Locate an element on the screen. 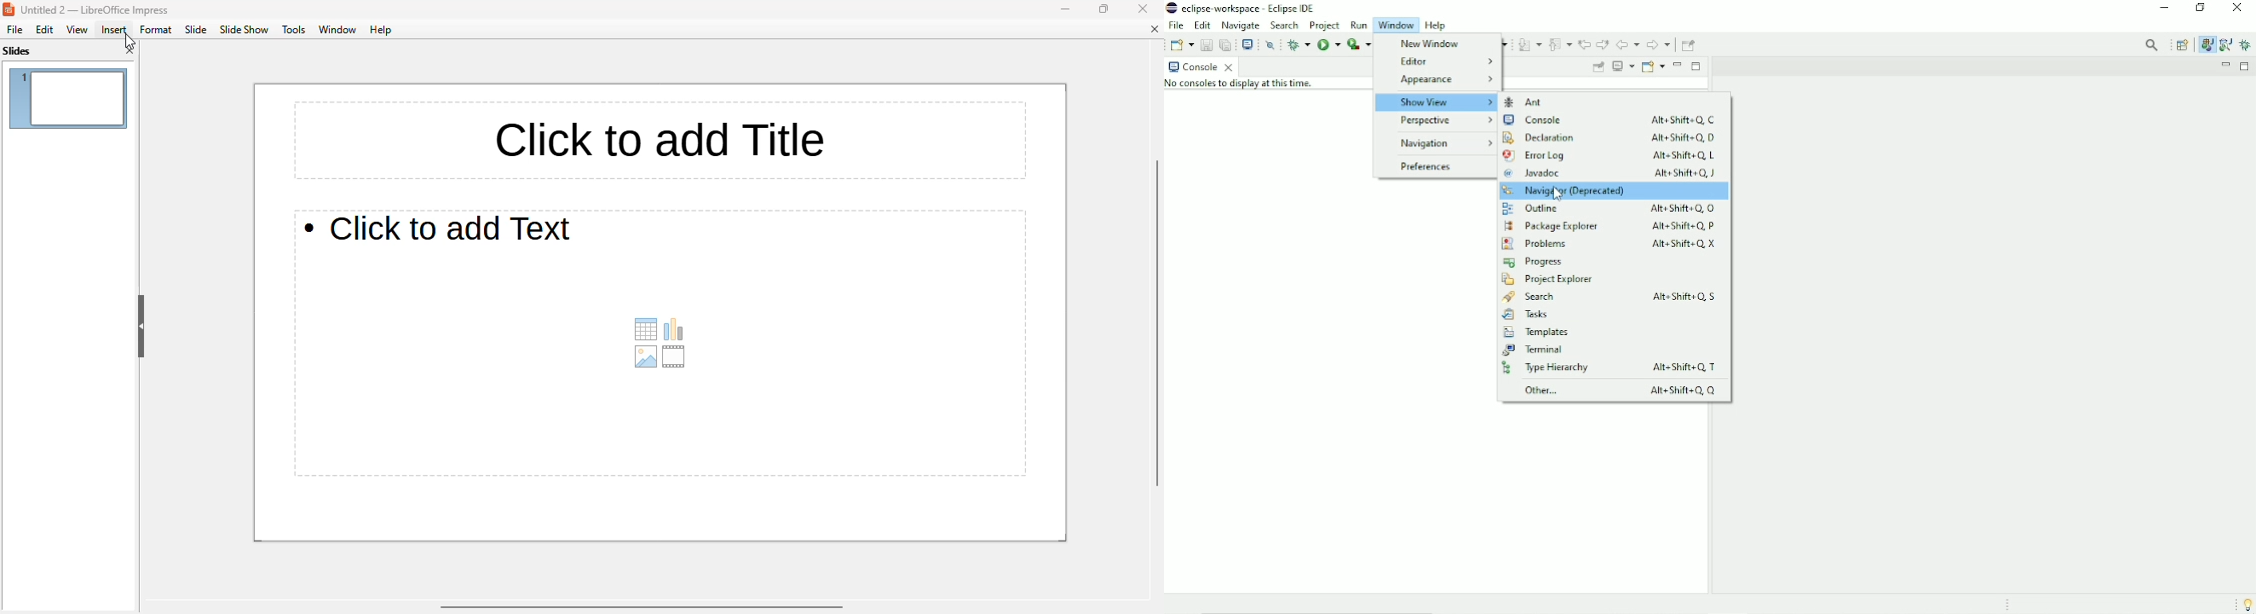 The image size is (2268, 616). close document is located at coordinates (1153, 29).